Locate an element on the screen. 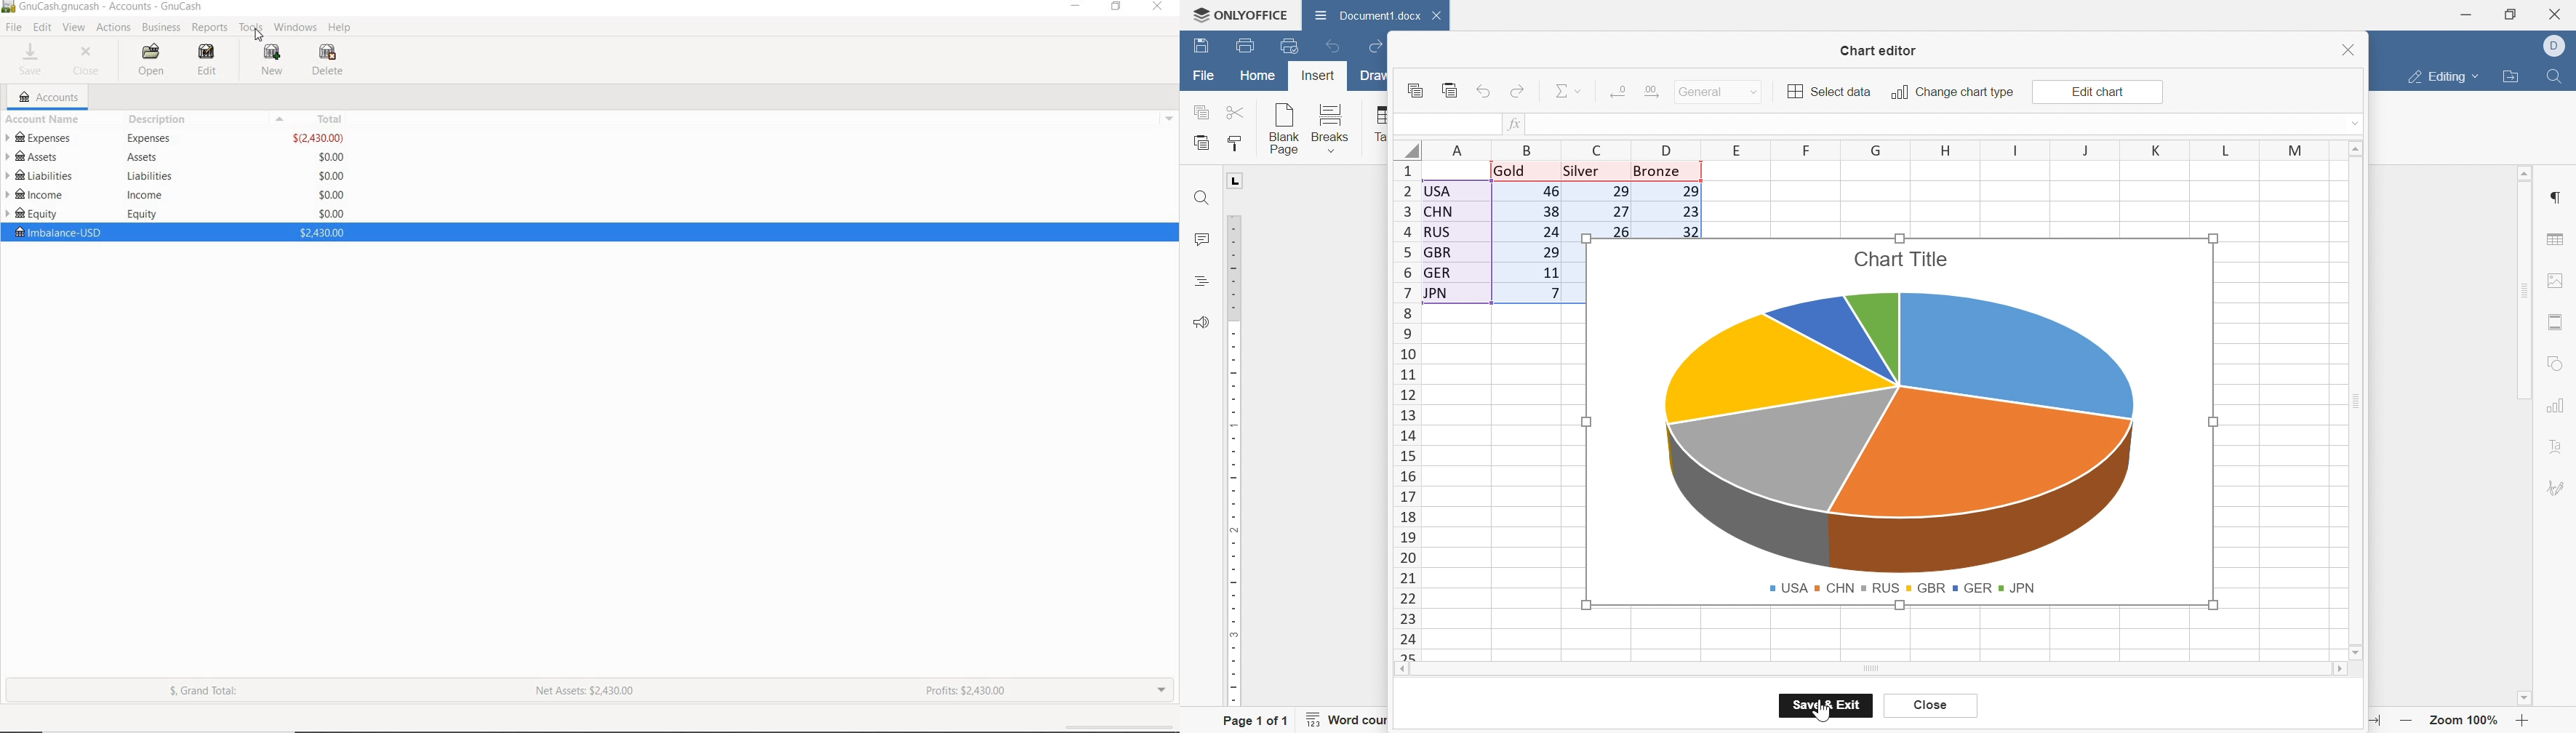 Image resolution: width=2576 pixels, height=756 pixels. Close is located at coordinates (2348, 48).